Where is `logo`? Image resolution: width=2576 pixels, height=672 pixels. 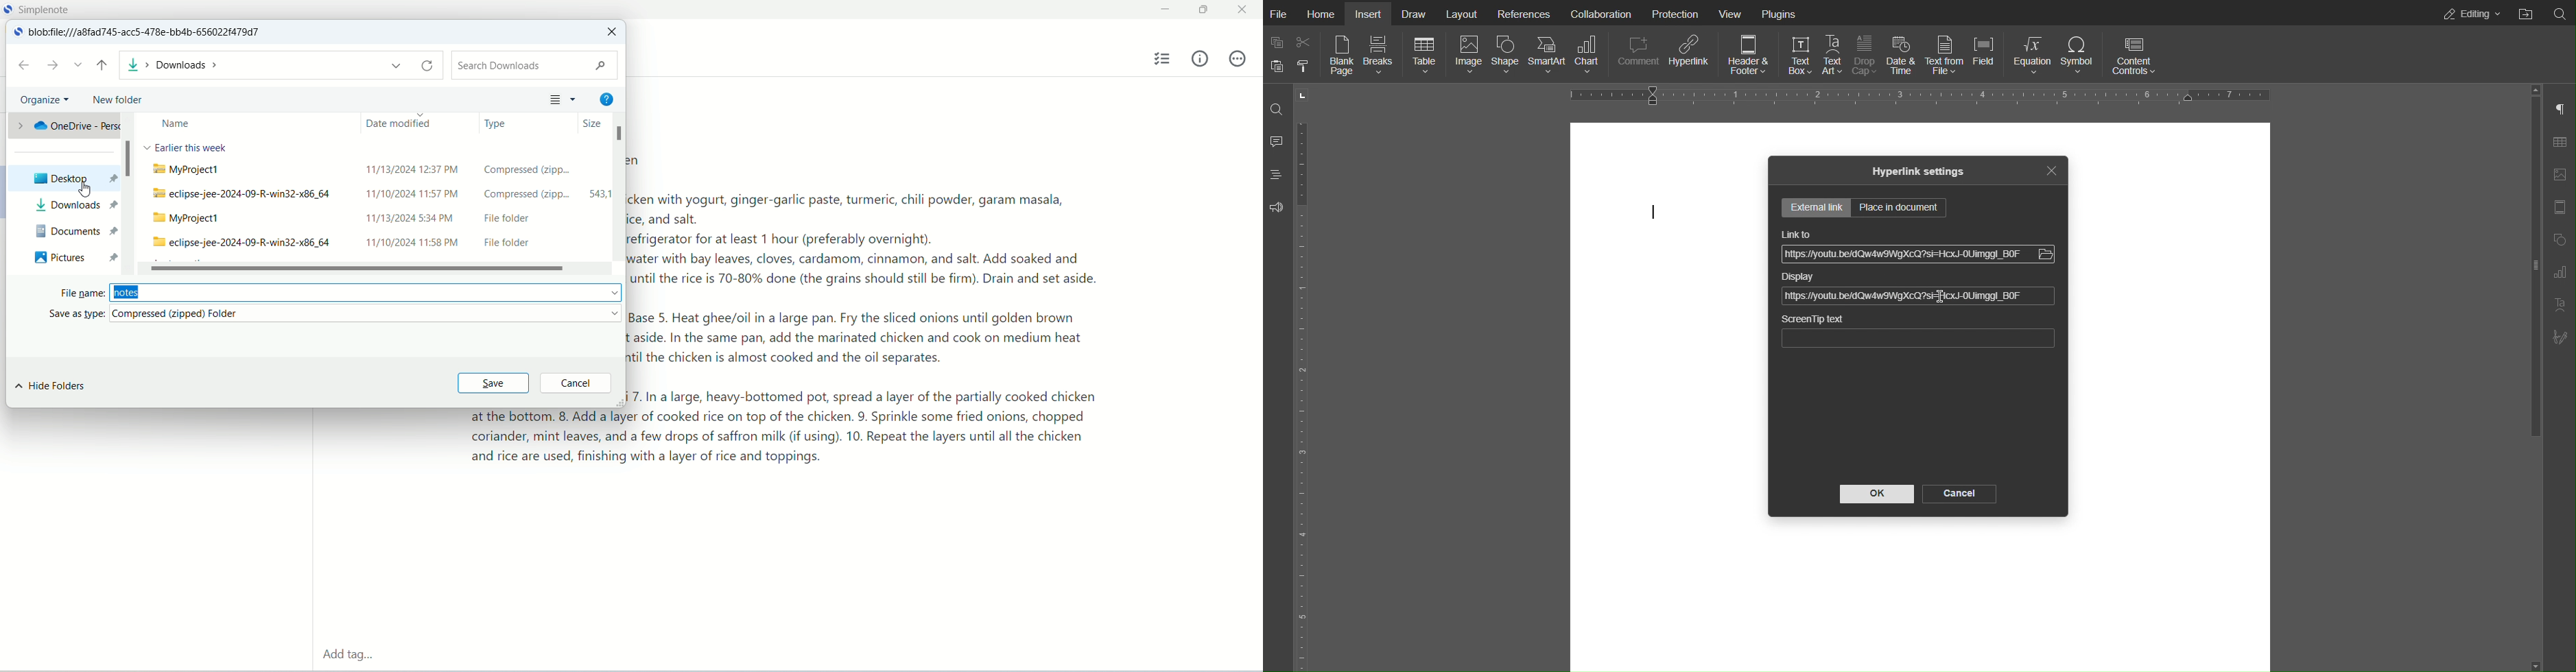
logo is located at coordinates (14, 33).